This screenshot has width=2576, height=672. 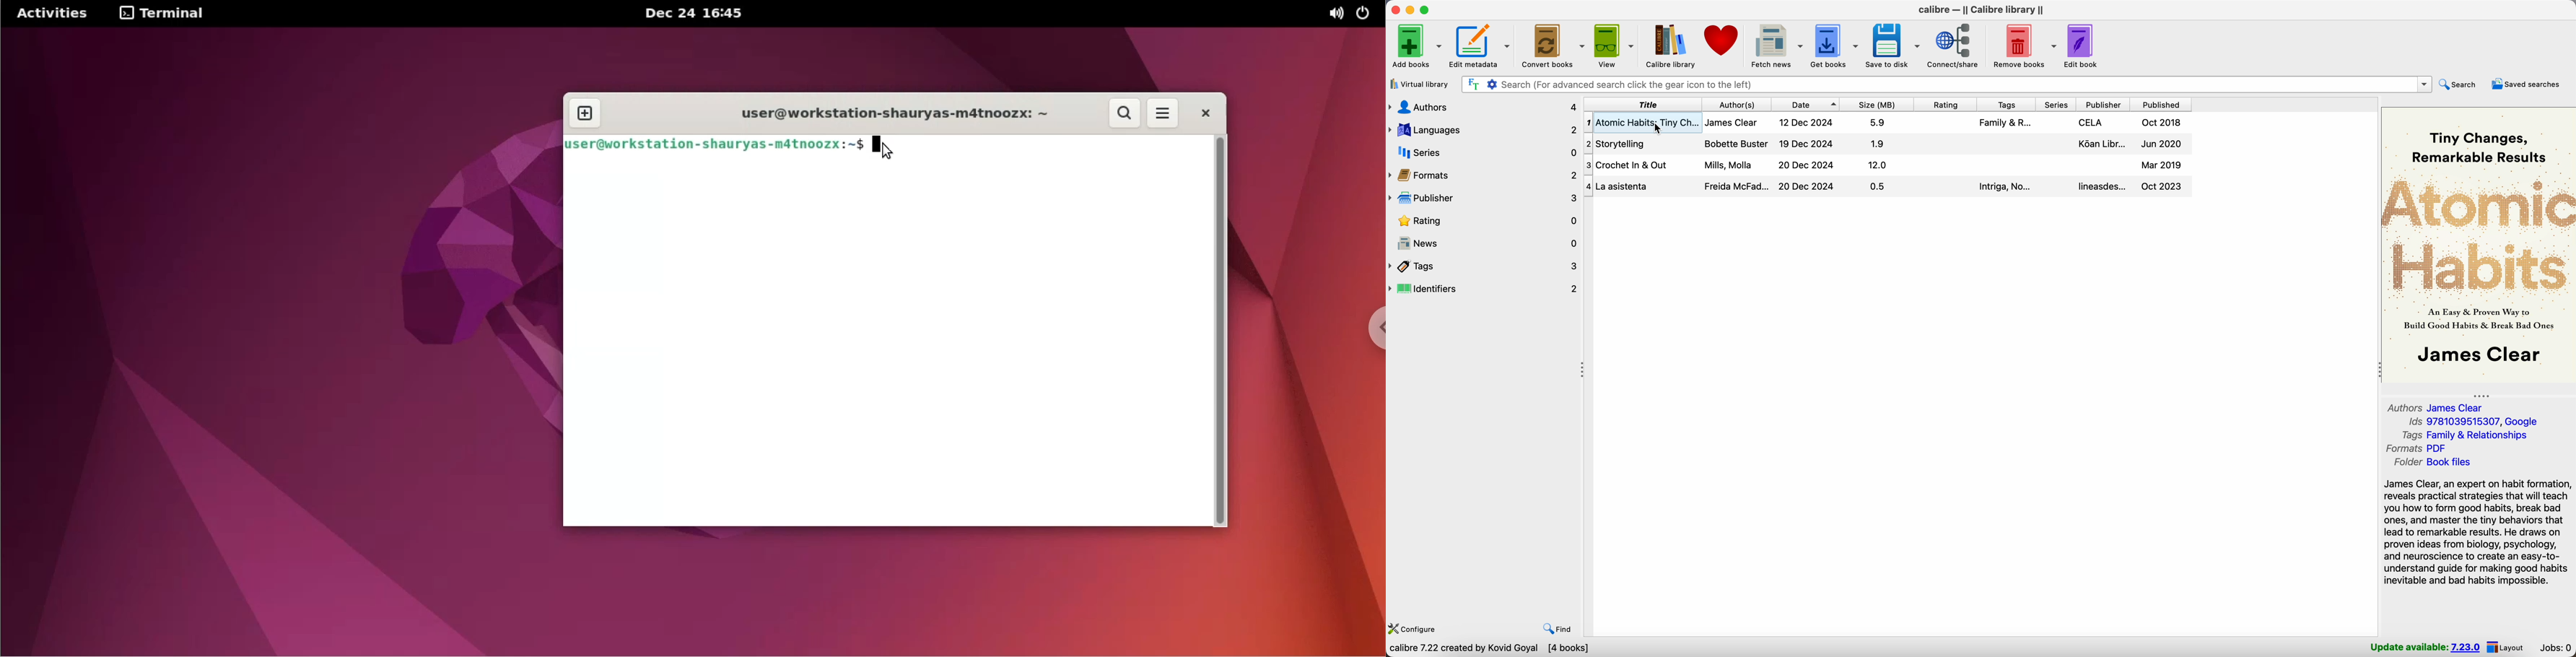 I want to click on save to disk, so click(x=1892, y=45).